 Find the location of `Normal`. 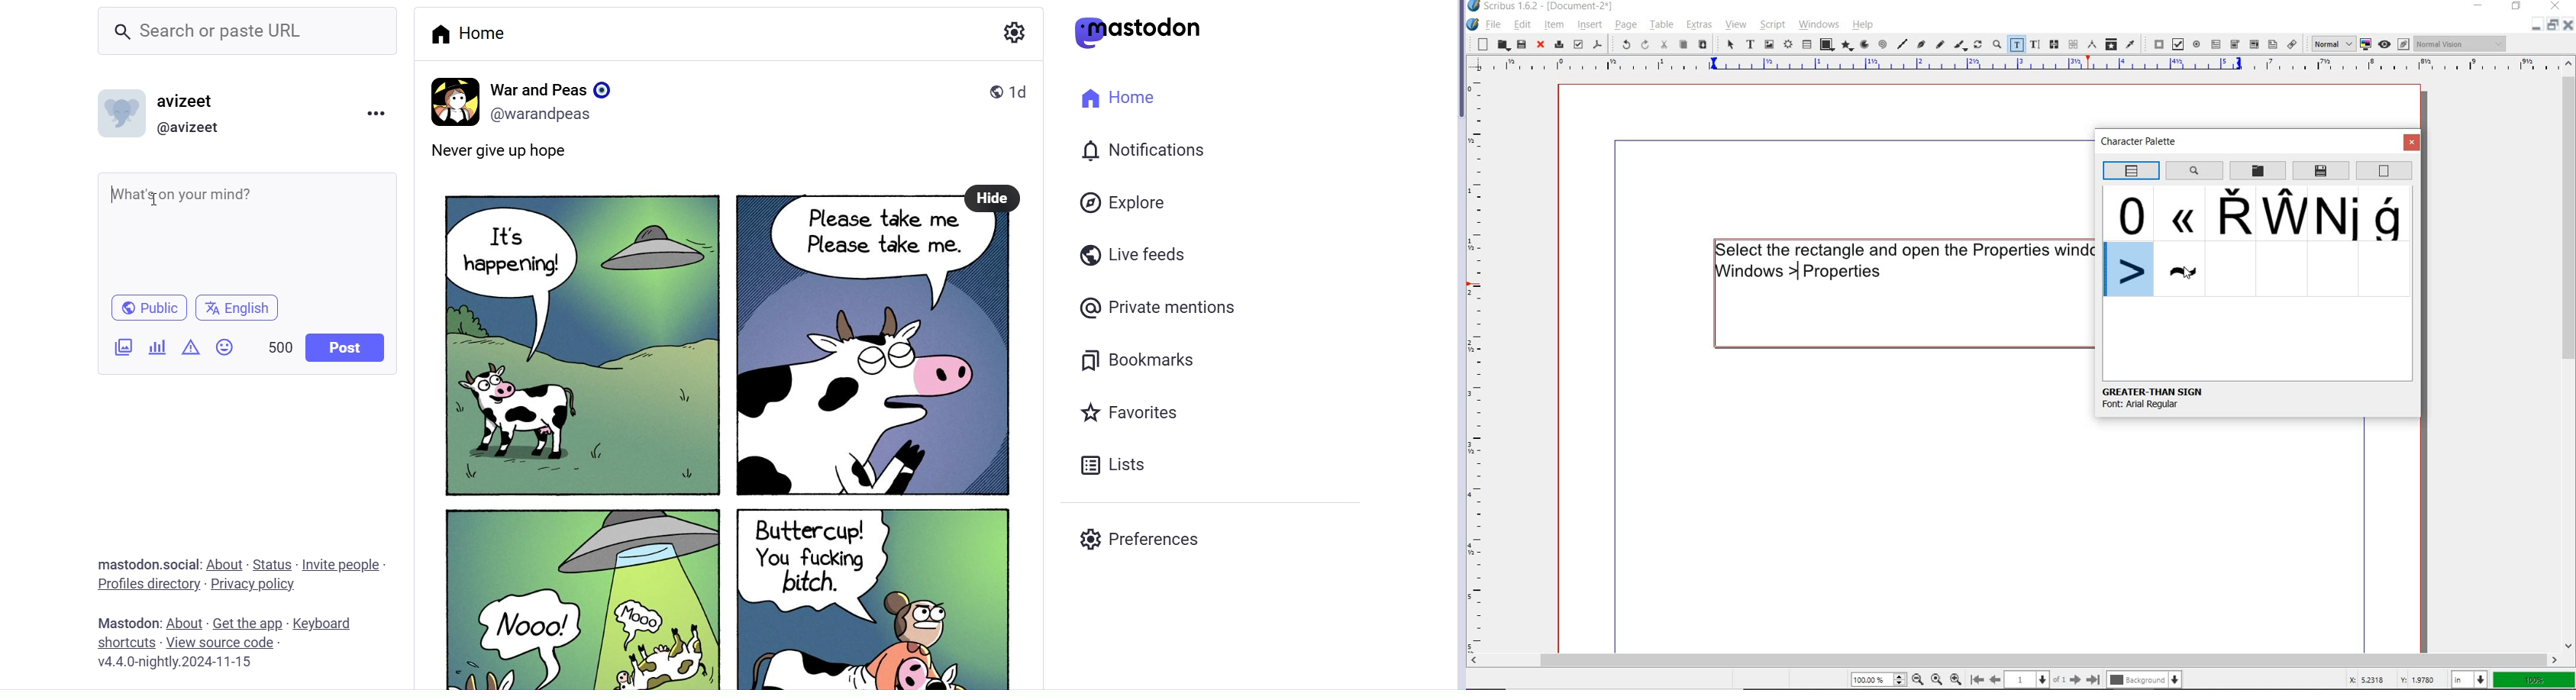

Normal is located at coordinates (2329, 43).